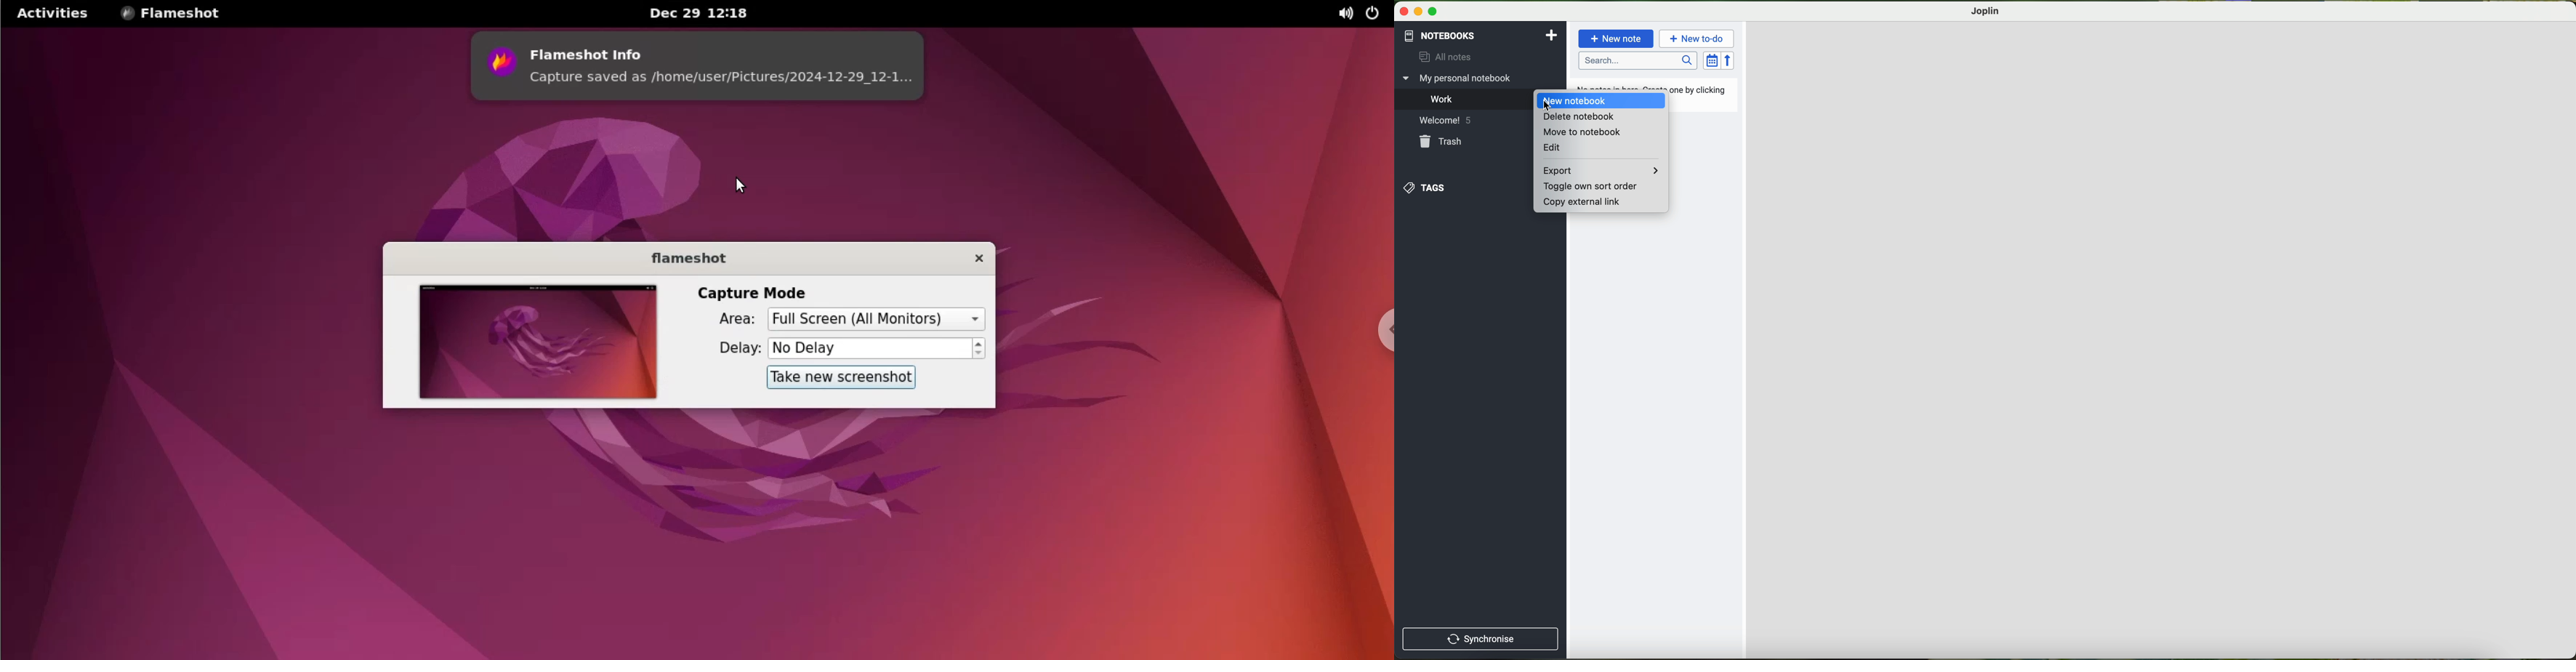 The width and height of the screenshot is (2576, 672). I want to click on joplin, so click(1986, 11).